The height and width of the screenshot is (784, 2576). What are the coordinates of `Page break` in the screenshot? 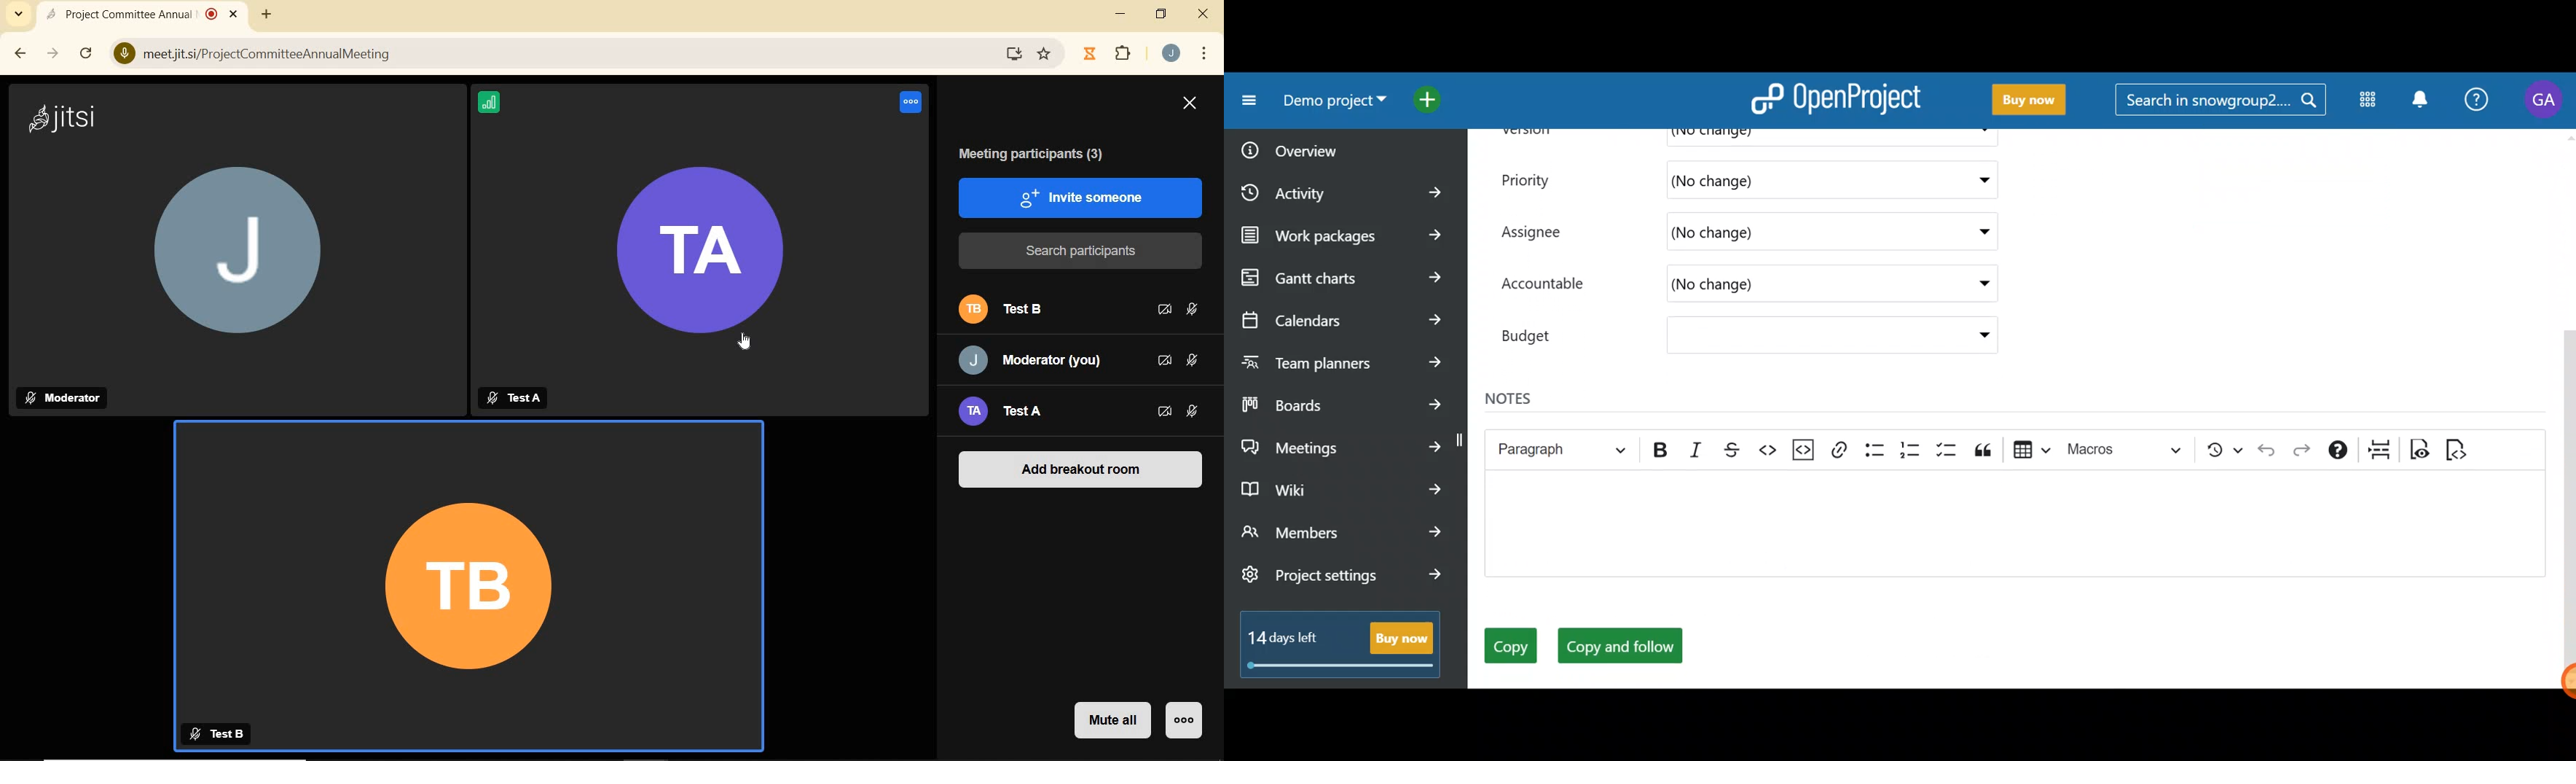 It's located at (2377, 453).